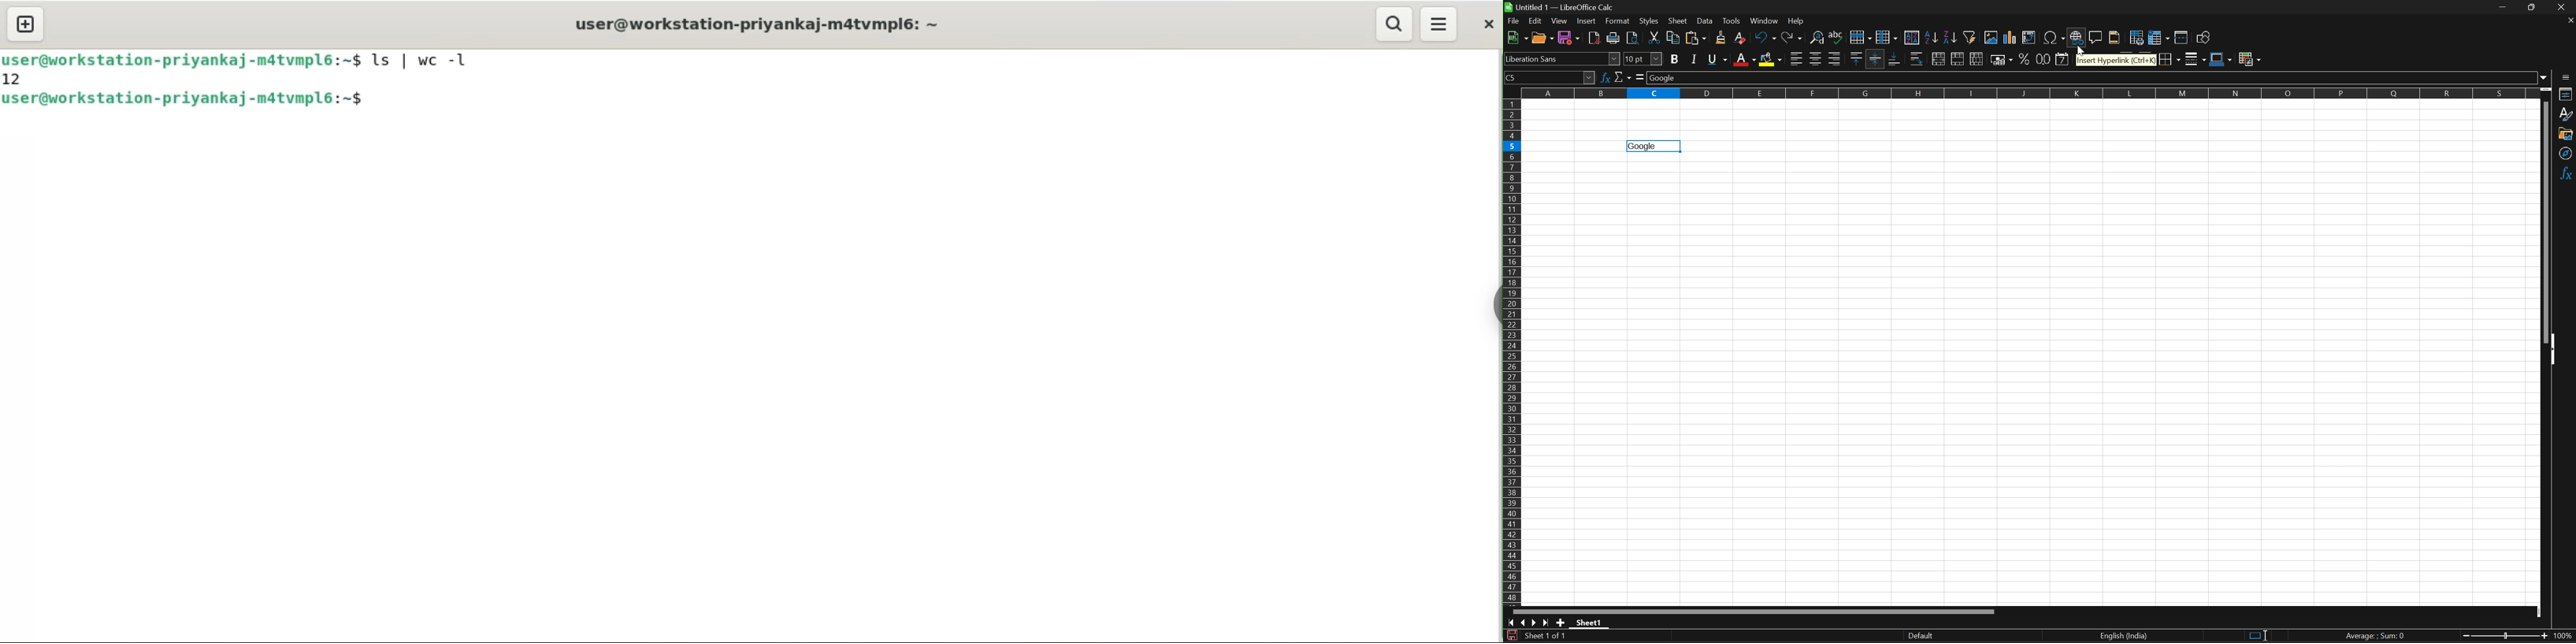 The width and height of the screenshot is (2576, 644). What do you see at coordinates (2118, 60) in the screenshot?
I see `Insert Hyperlink (Ctrl+K)` at bounding box center [2118, 60].